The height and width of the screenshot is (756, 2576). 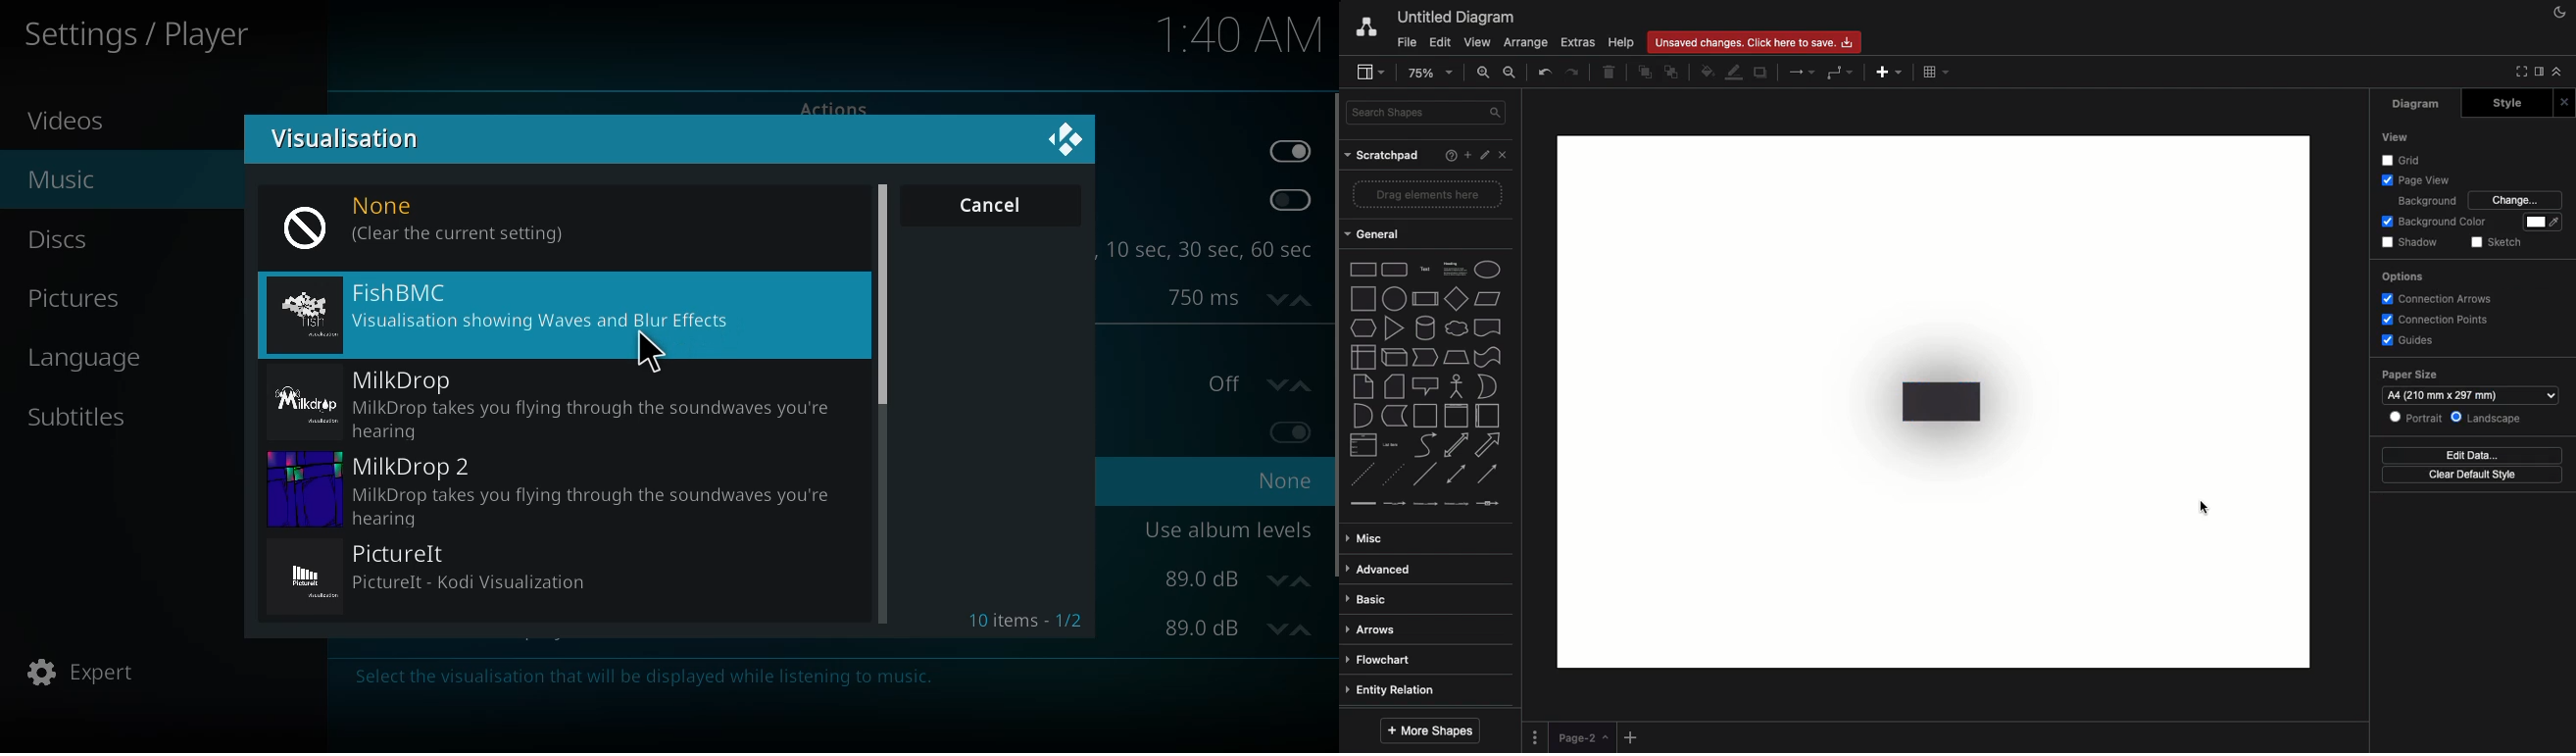 I want to click on Add, so click(x=1633, y=737).